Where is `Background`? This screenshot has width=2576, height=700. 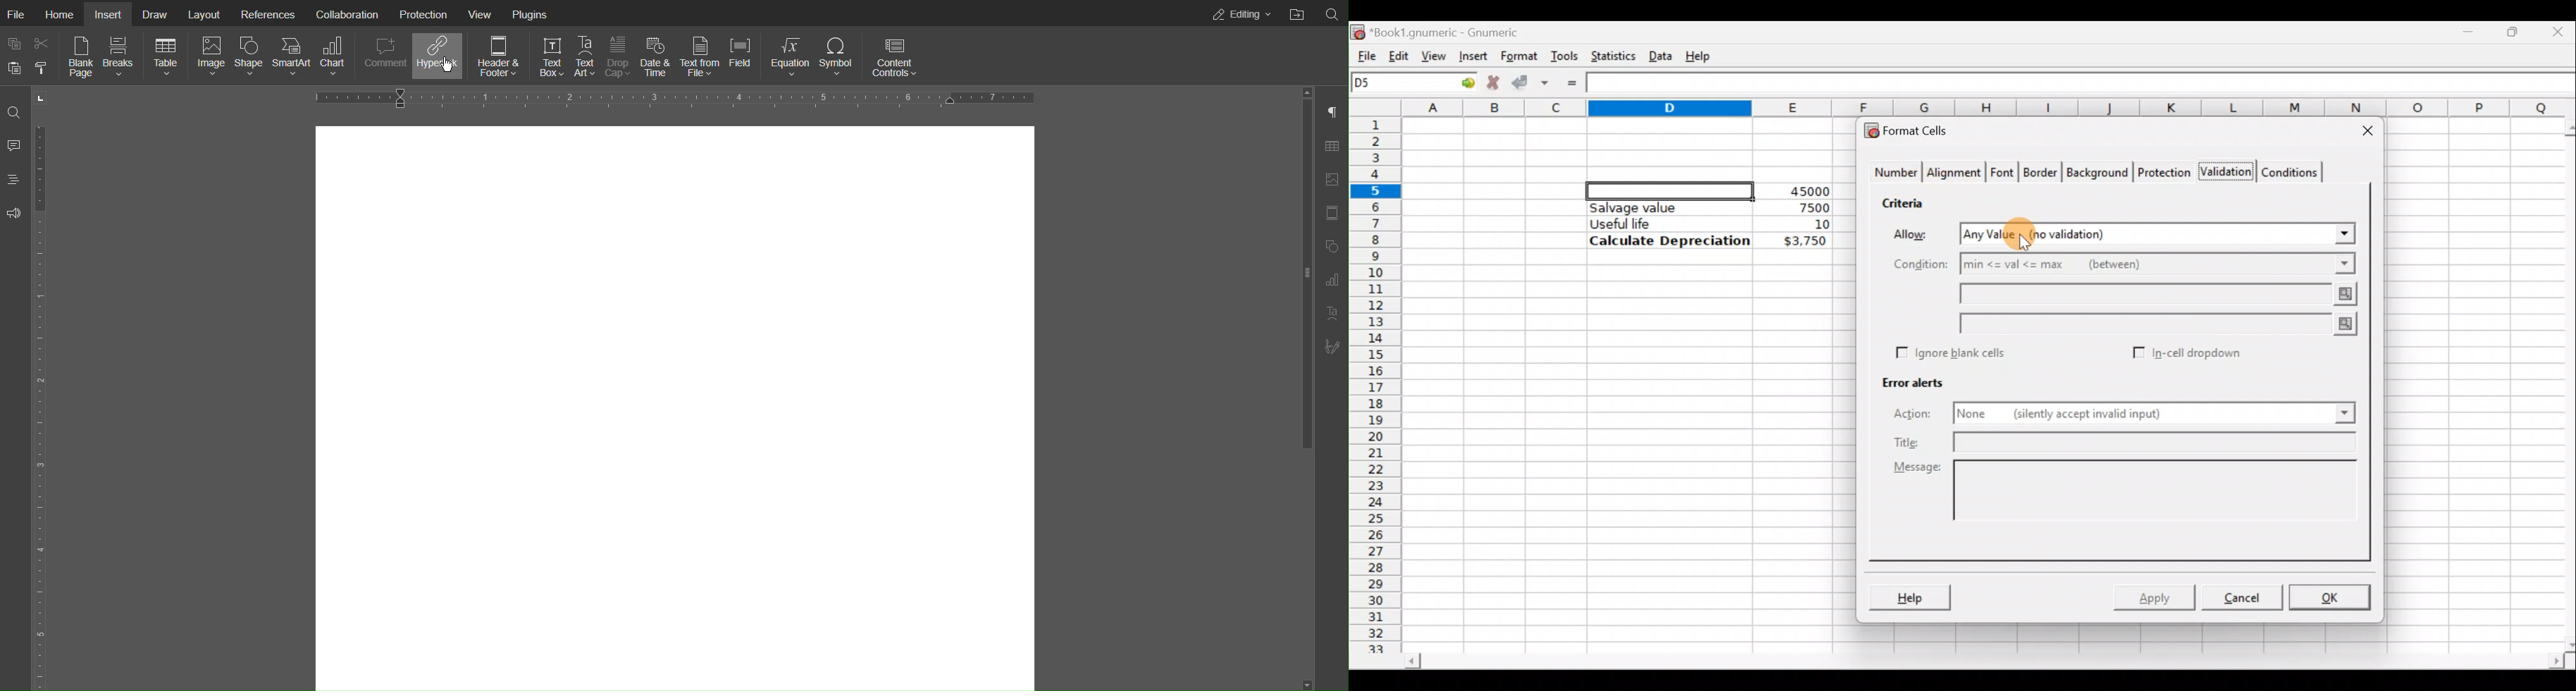 Background is located at coordinates (2097, 171).